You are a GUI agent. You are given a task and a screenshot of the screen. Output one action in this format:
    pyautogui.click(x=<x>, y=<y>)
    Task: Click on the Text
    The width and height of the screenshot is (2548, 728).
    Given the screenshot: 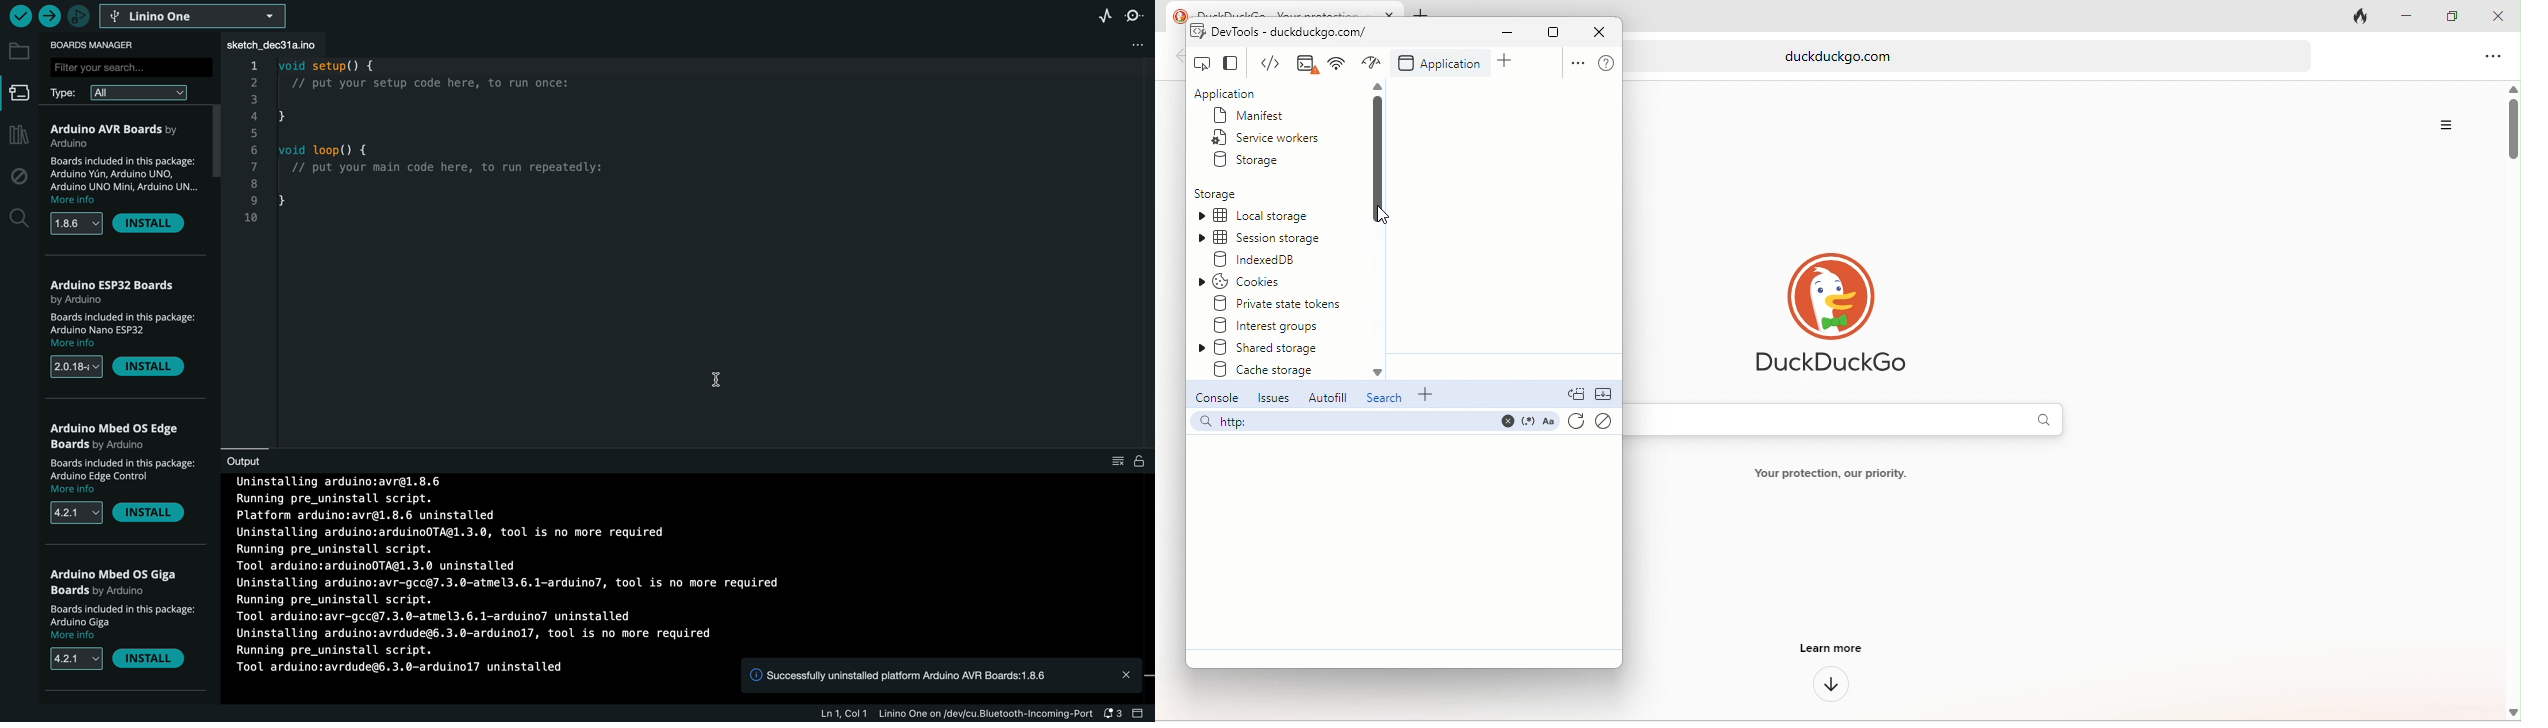 What is the action you would take?
    pyautogui.click(x=443, y=673)
    